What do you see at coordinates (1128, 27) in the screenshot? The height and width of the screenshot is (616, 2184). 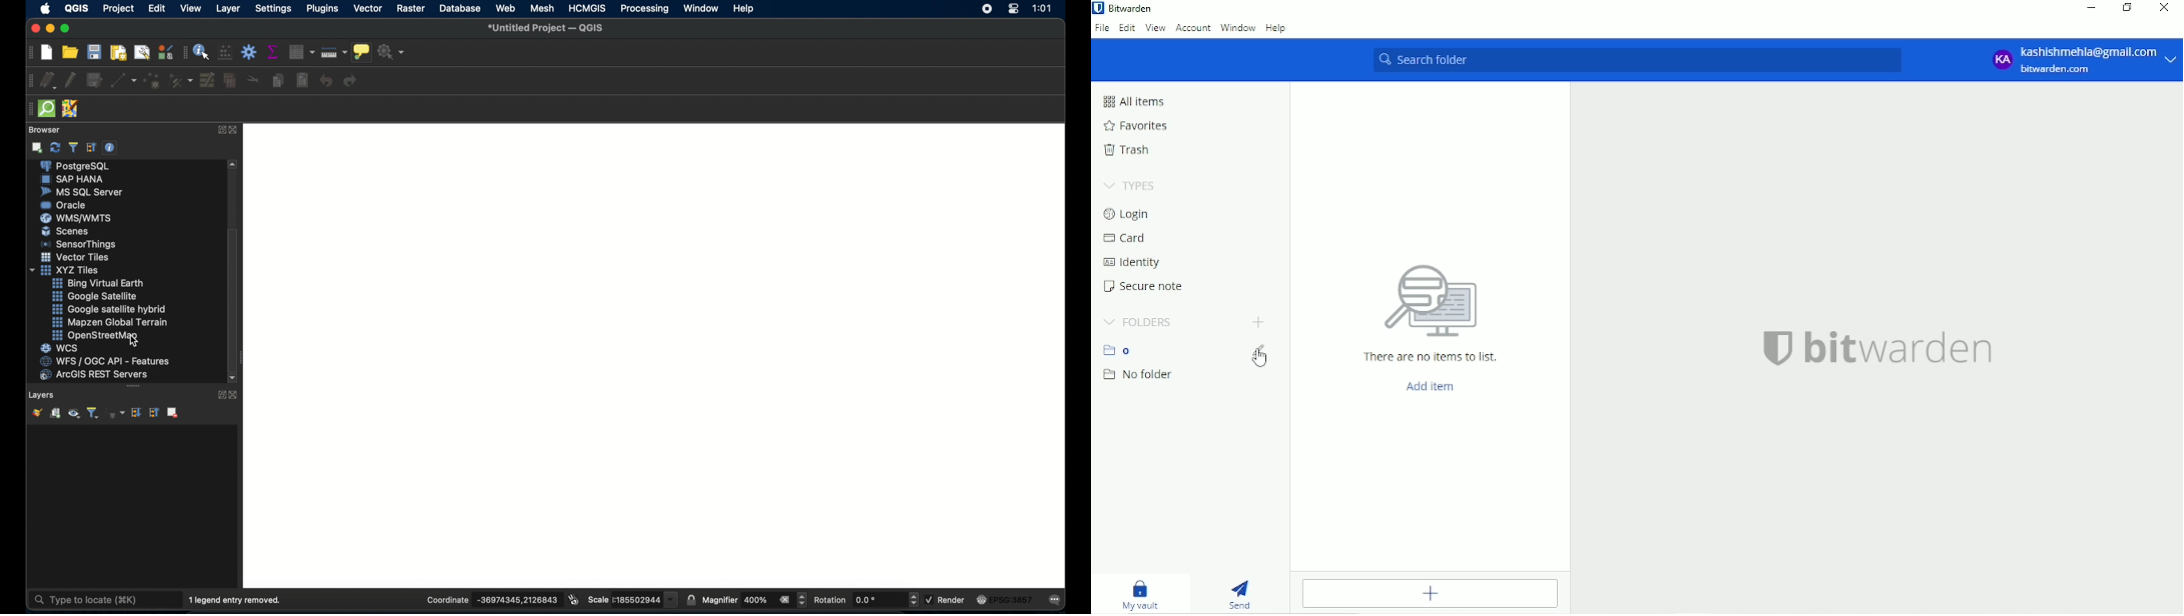 I see `Edit` at bounding box center [1128, 27].